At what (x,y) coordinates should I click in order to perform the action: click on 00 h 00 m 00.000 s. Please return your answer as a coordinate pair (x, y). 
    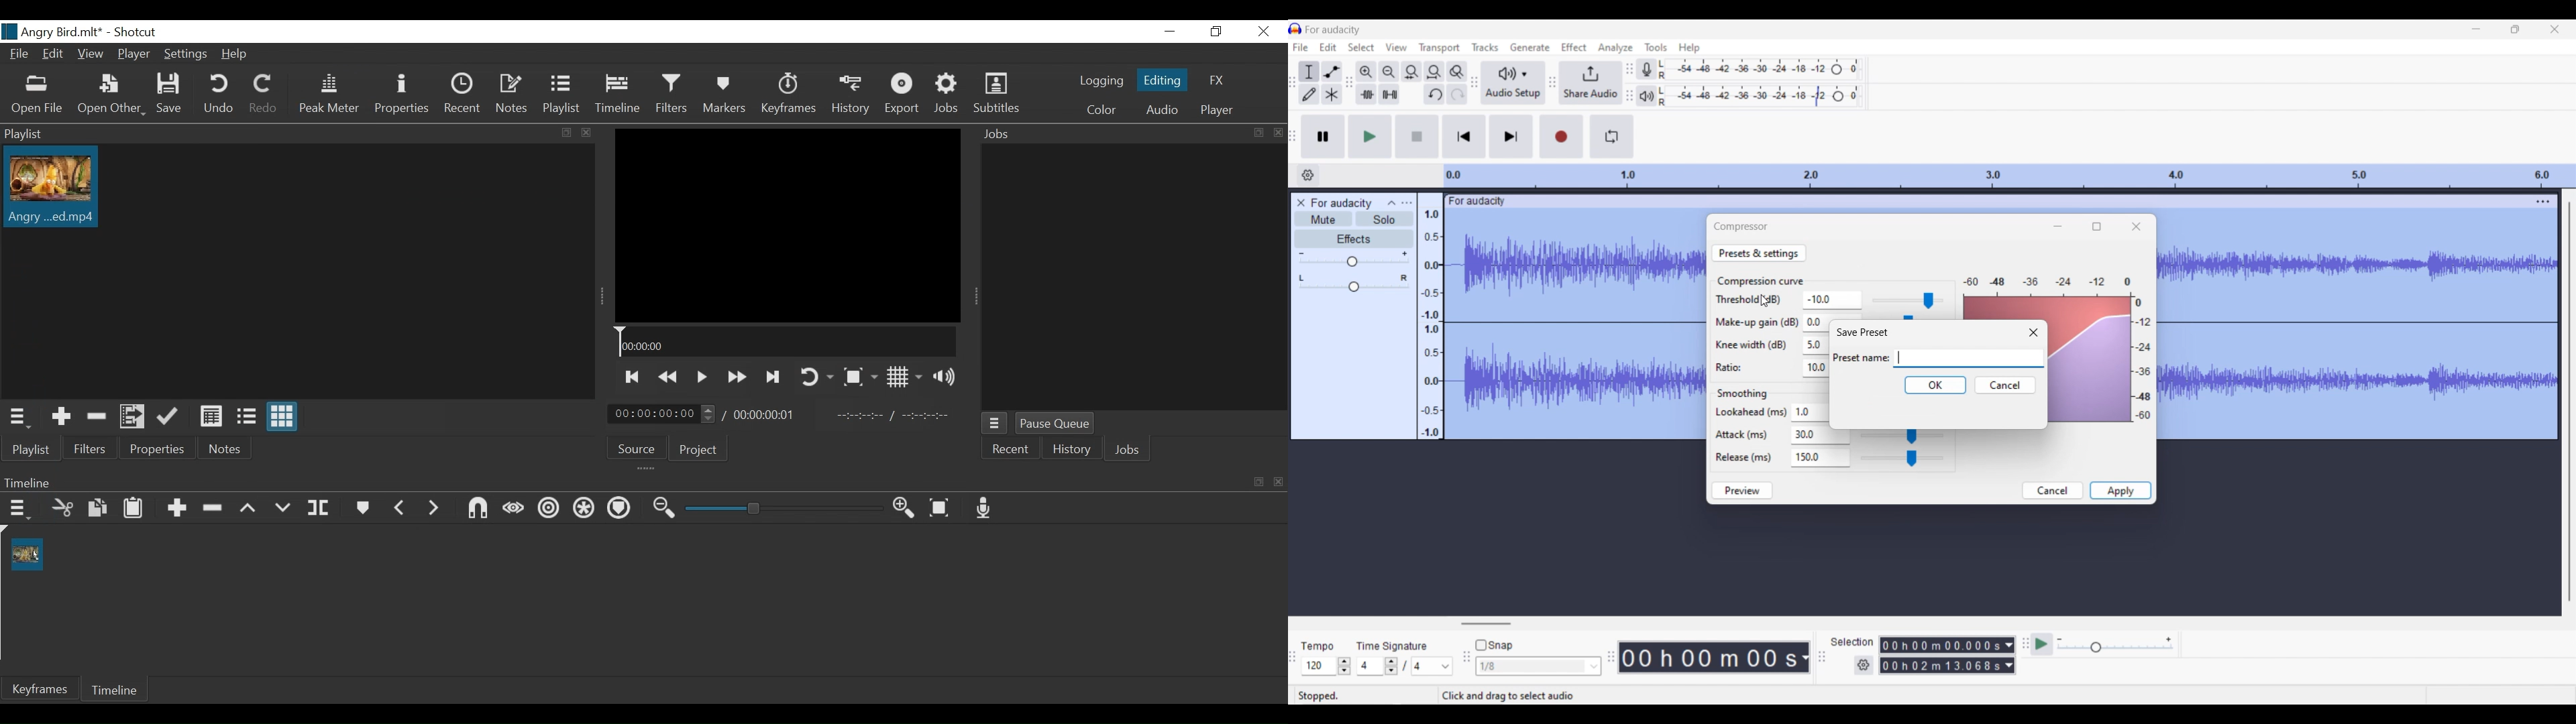
    Looking at the image, I should click on (1941, 656).